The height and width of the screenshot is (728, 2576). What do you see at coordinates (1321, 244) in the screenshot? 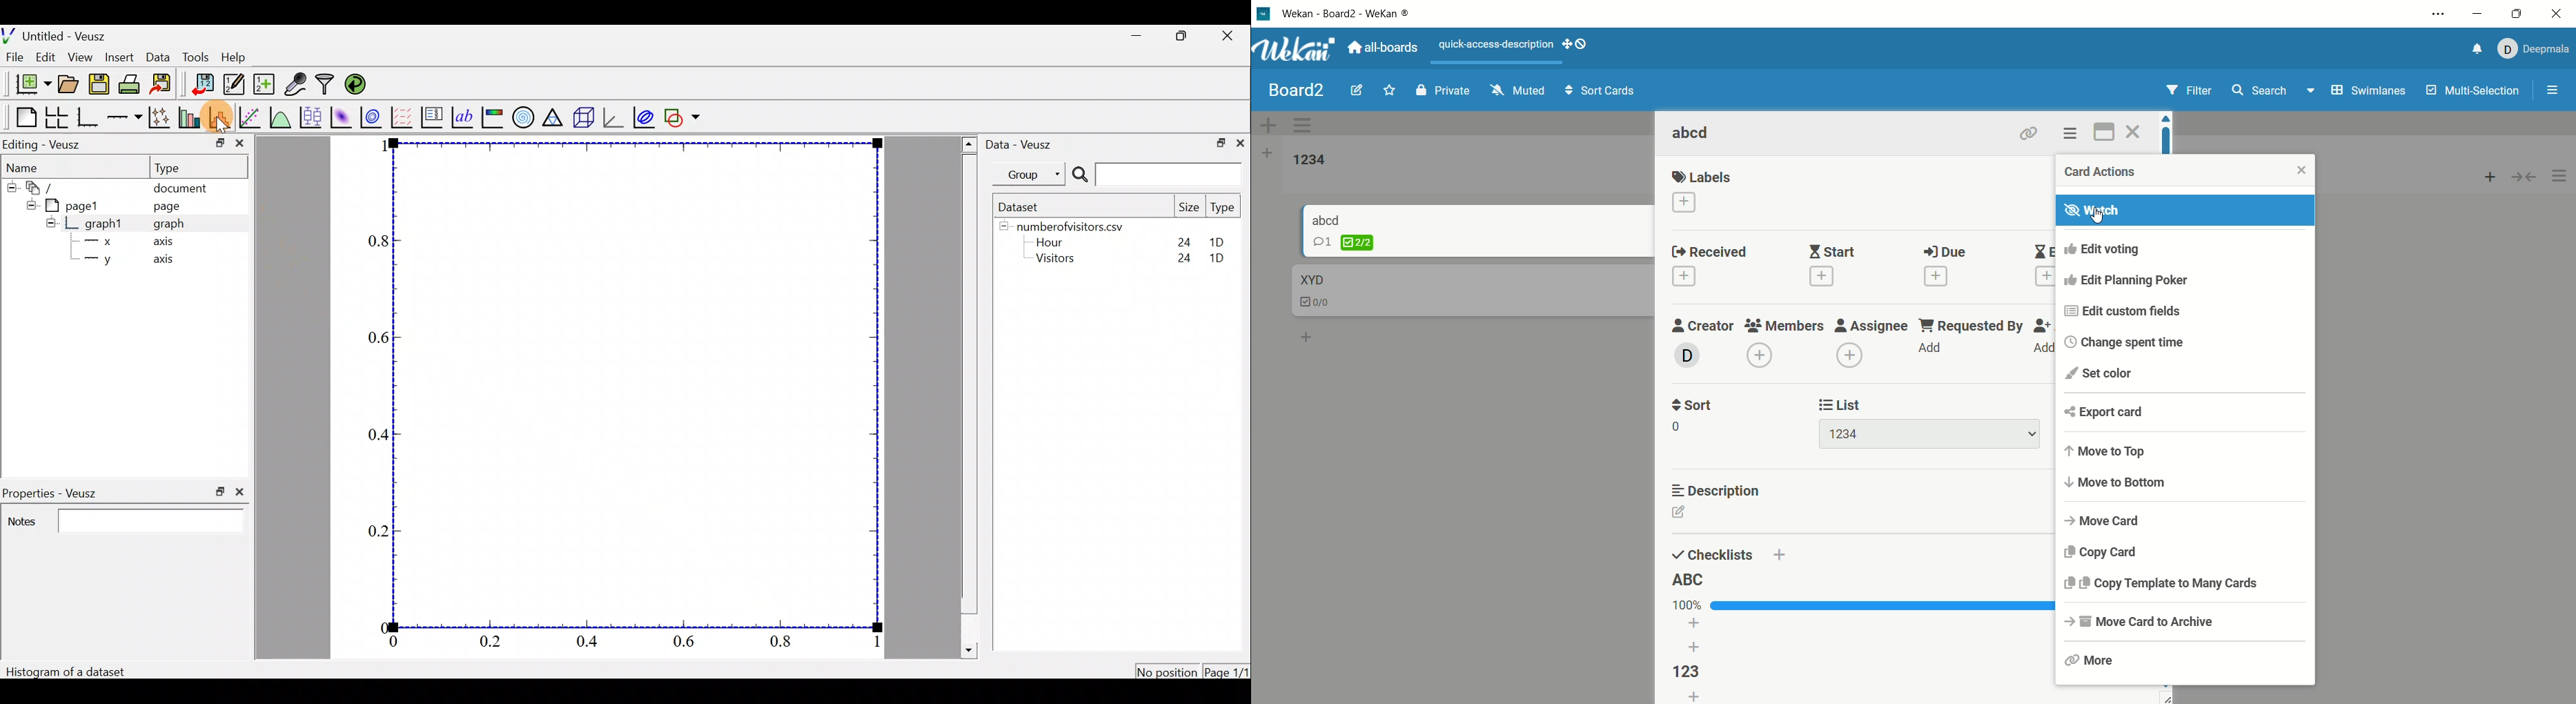
I see `comment` at bounding box center [1321, 244].